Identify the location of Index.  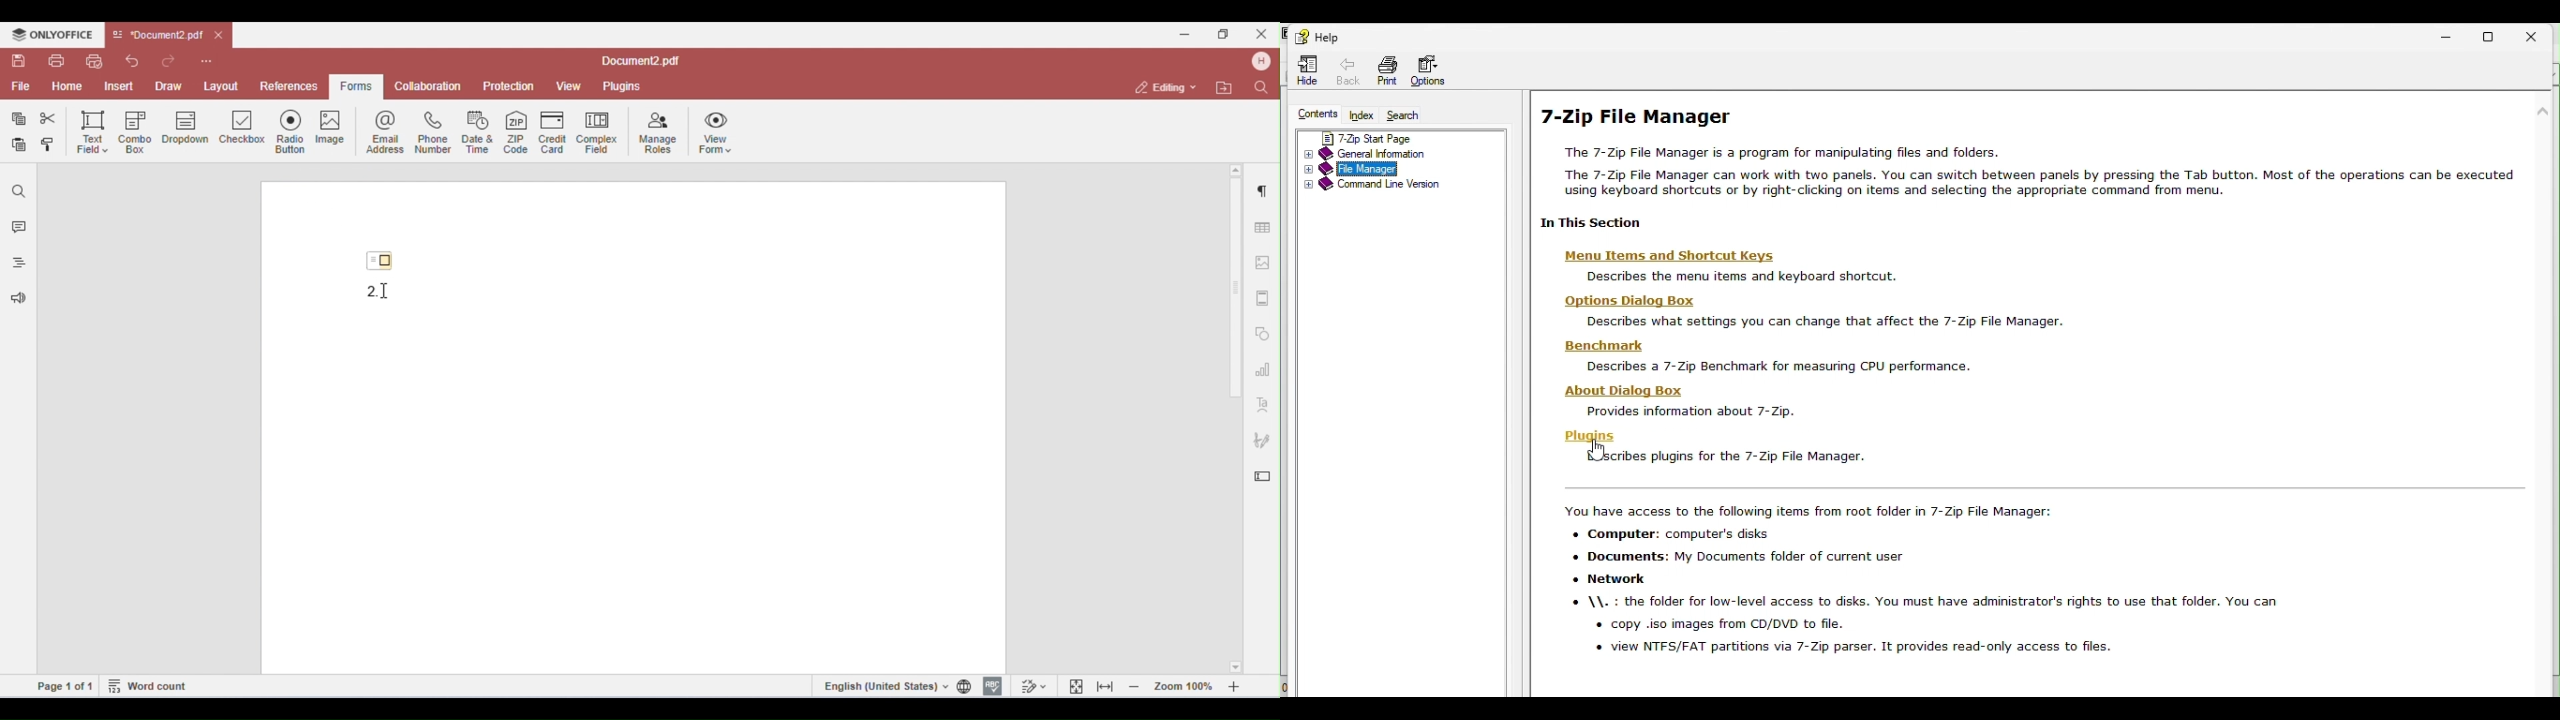
(1361, 114).